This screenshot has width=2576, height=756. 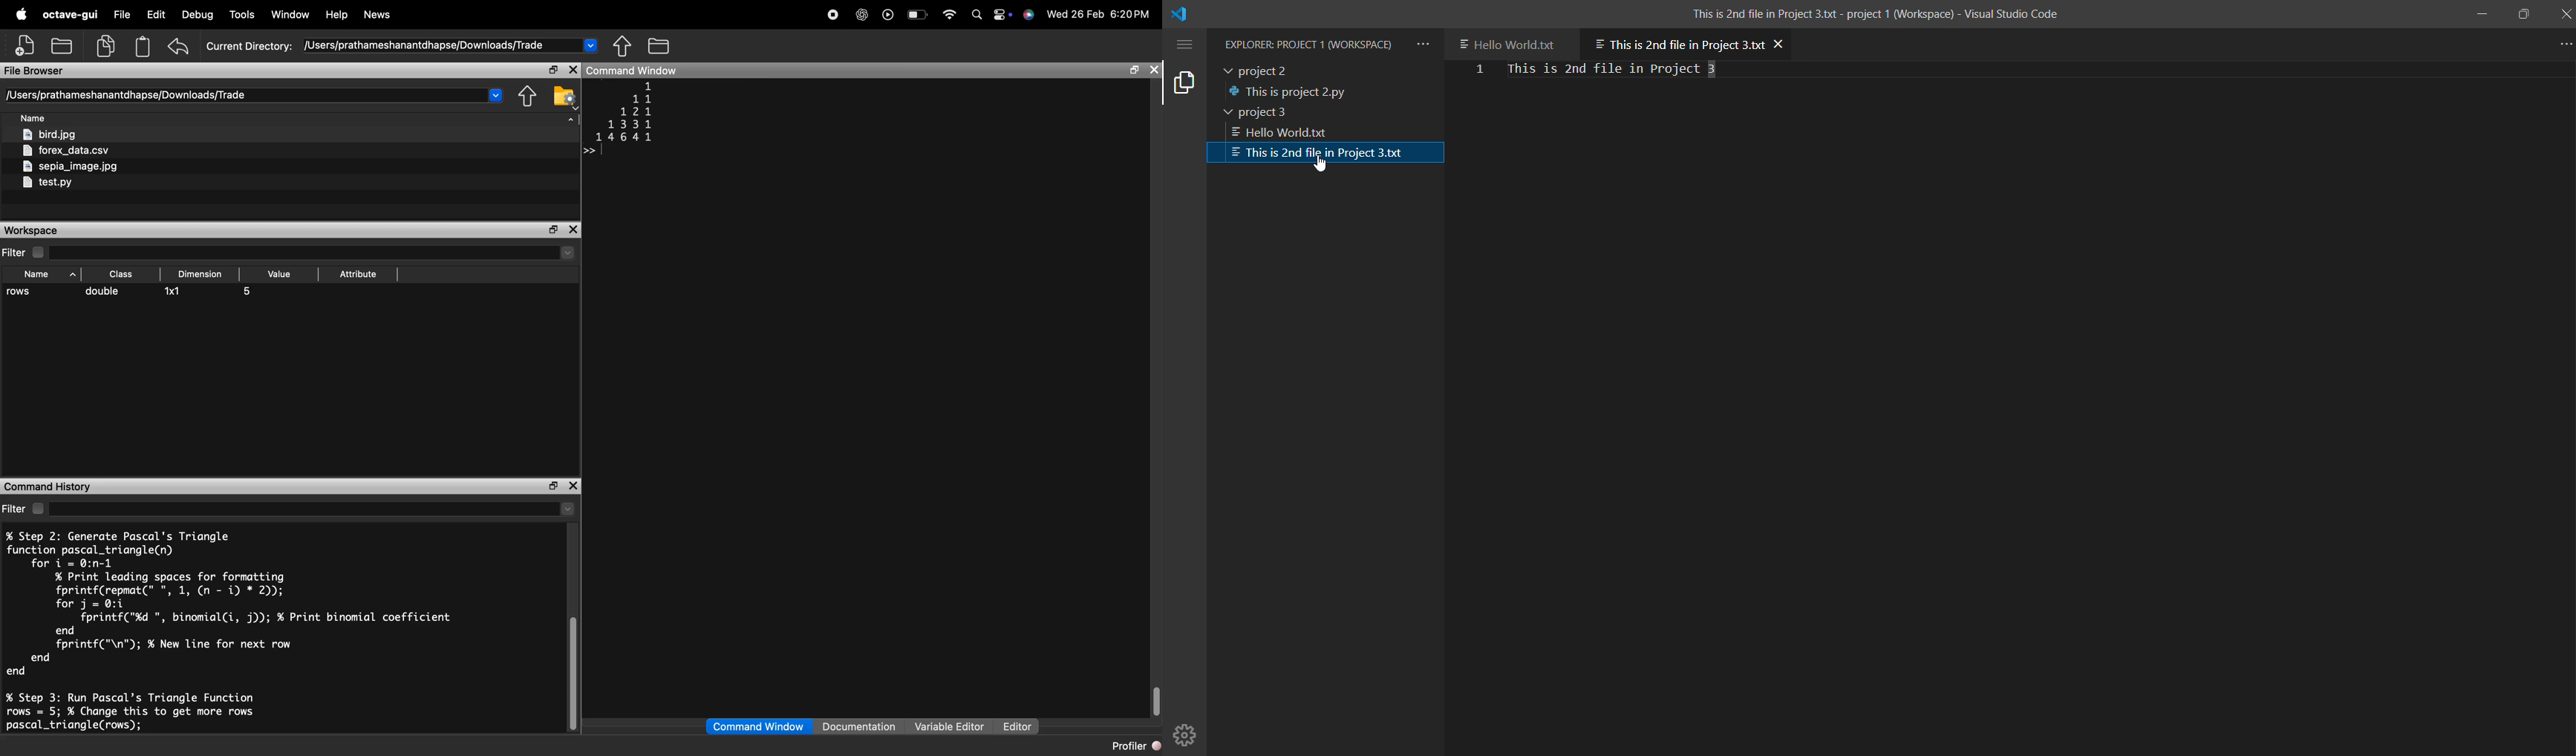 I want to click on Go back, so click(x=525, y=97).